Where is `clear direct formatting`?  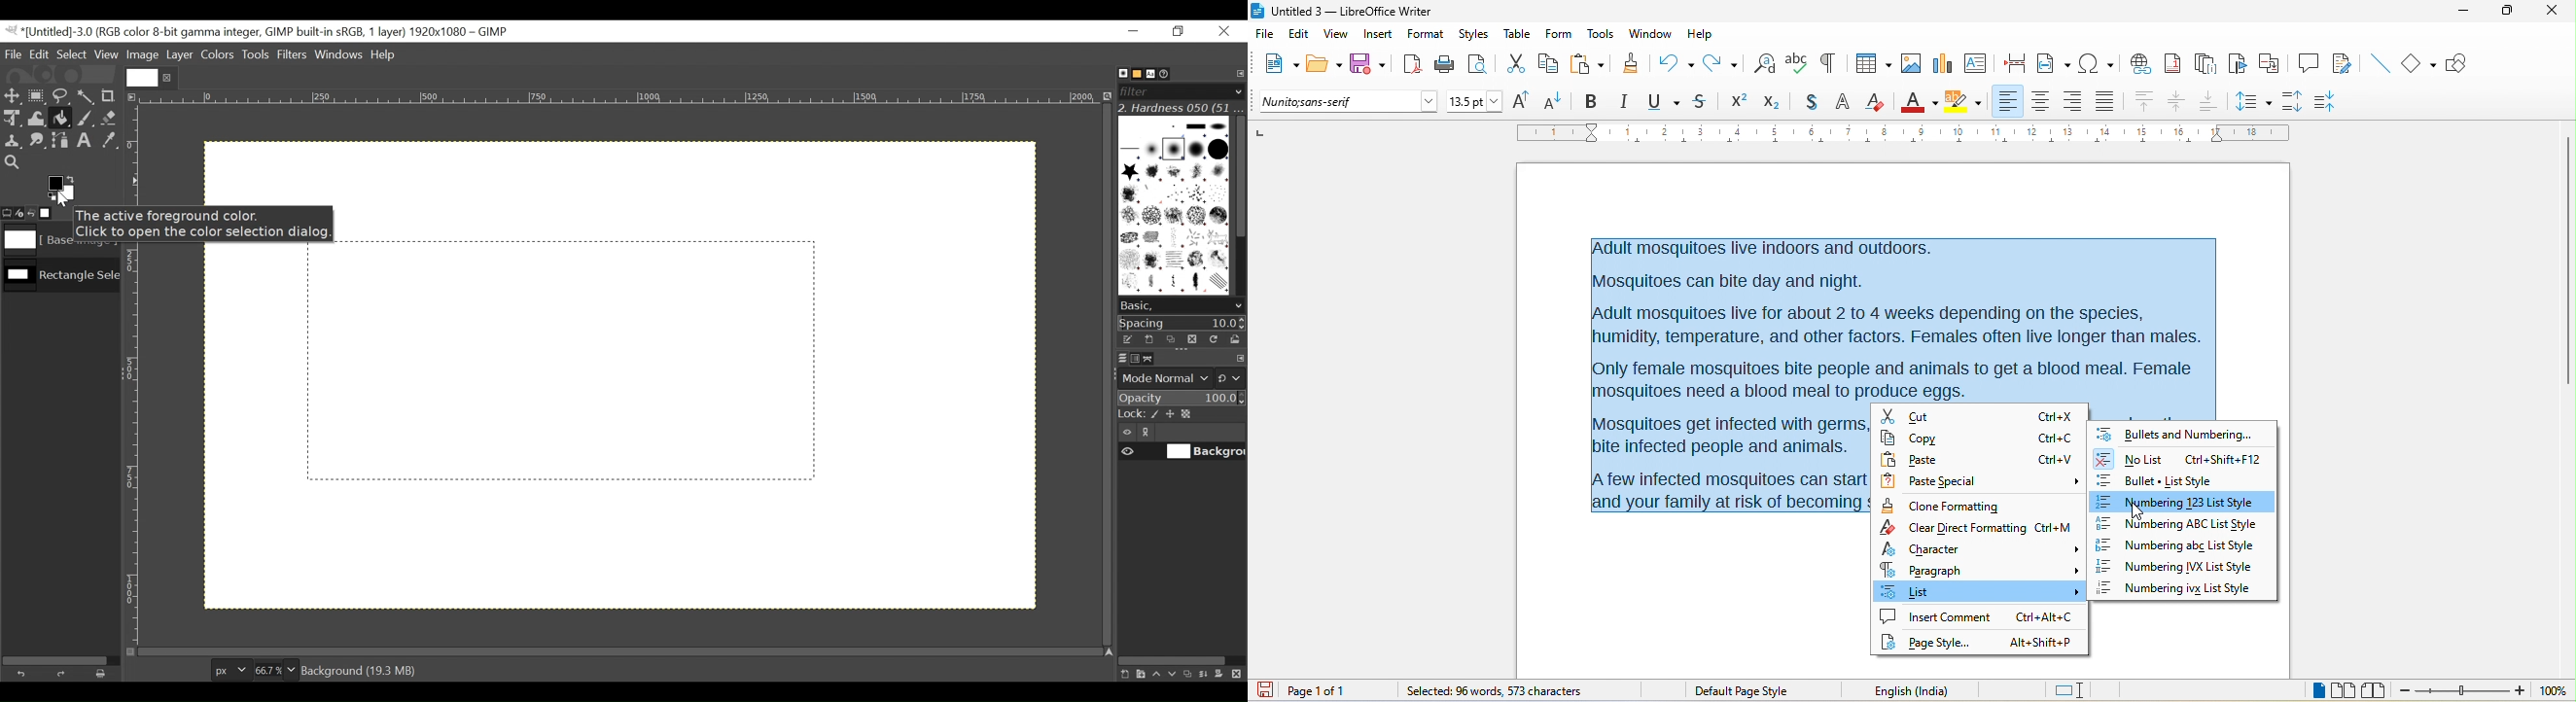 clear direct formatting is located at coordinates (1982, 529).